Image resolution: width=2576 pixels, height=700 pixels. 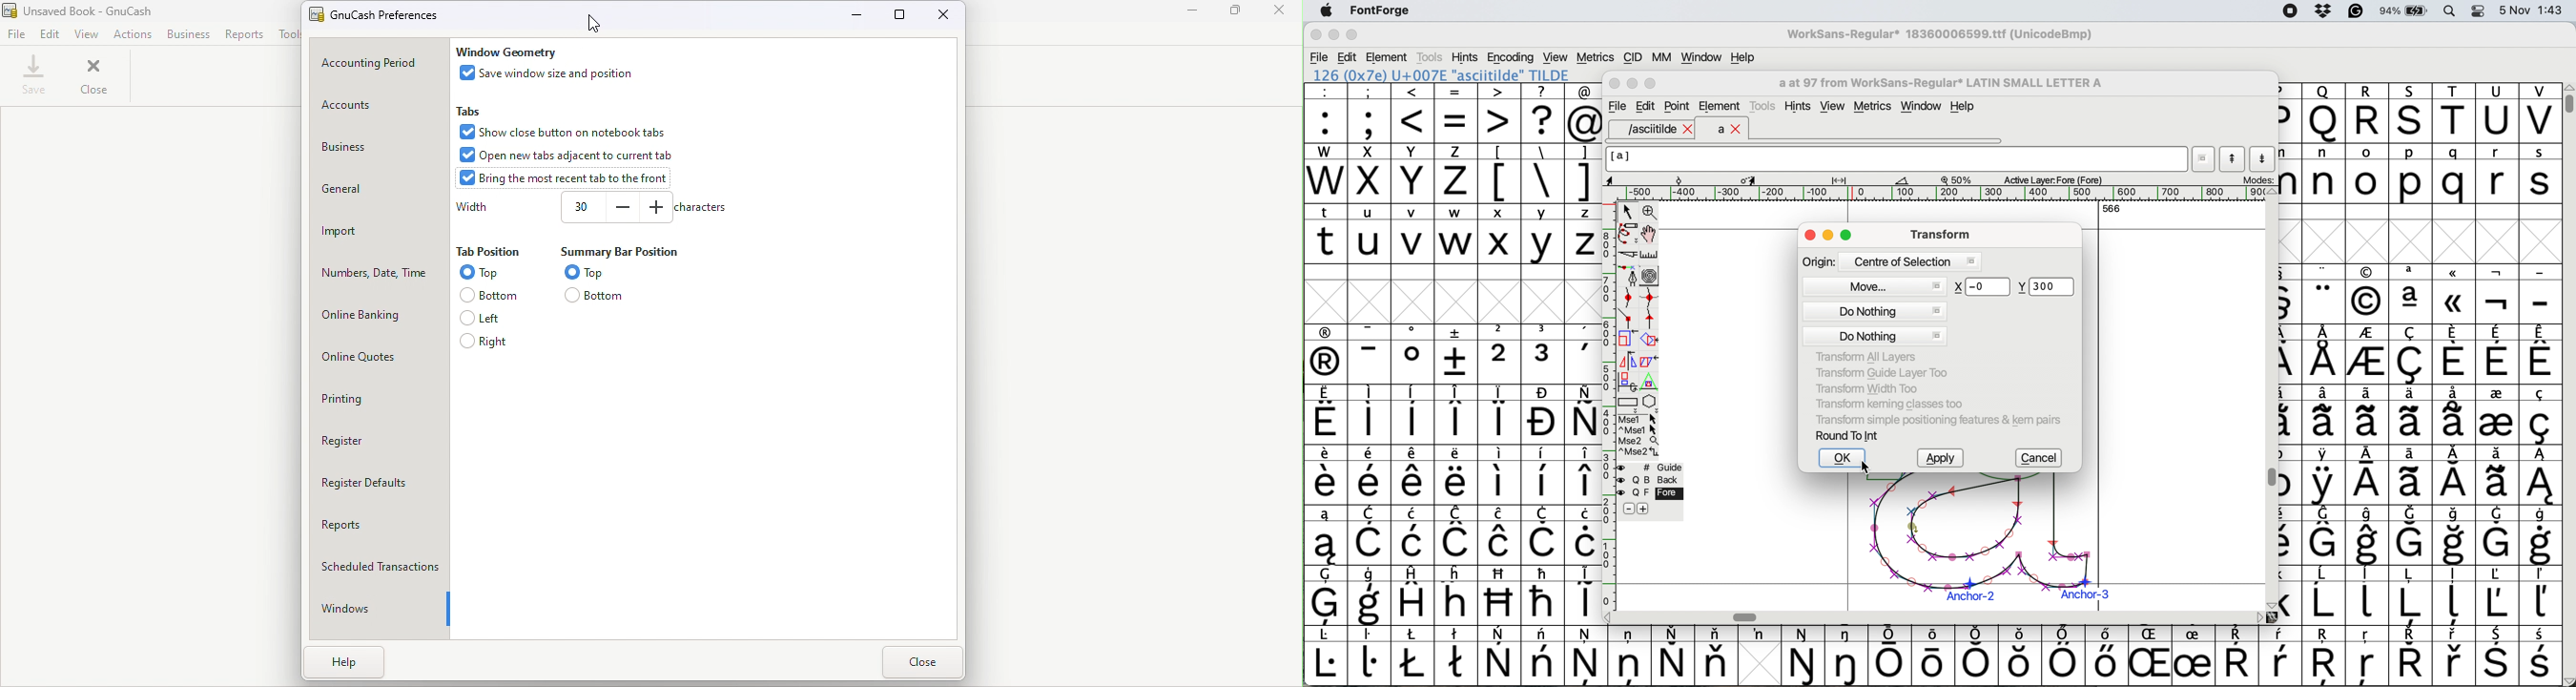 I want to click on symbol, so click(x=2369, y=594).